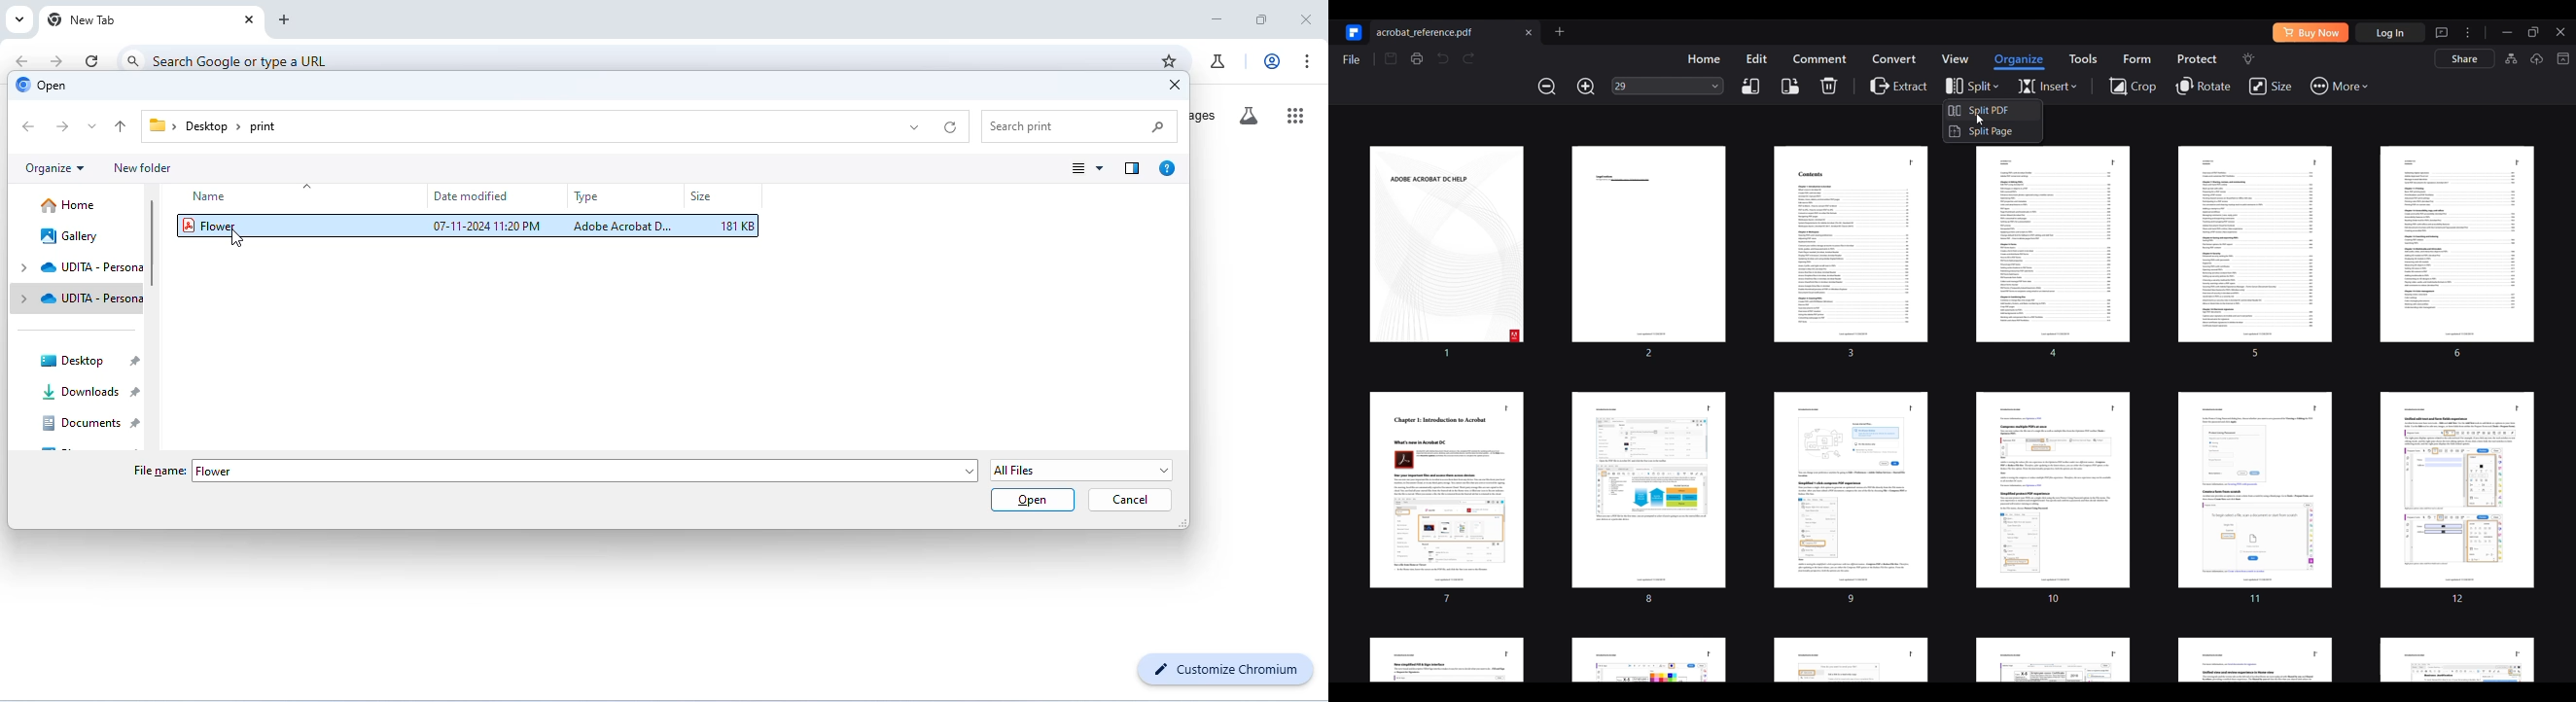 The image size is (2576, 728). What do you see at coordinates (471, 196) in the screenshot?
I see `date modified` at bounding box center [471, 196].